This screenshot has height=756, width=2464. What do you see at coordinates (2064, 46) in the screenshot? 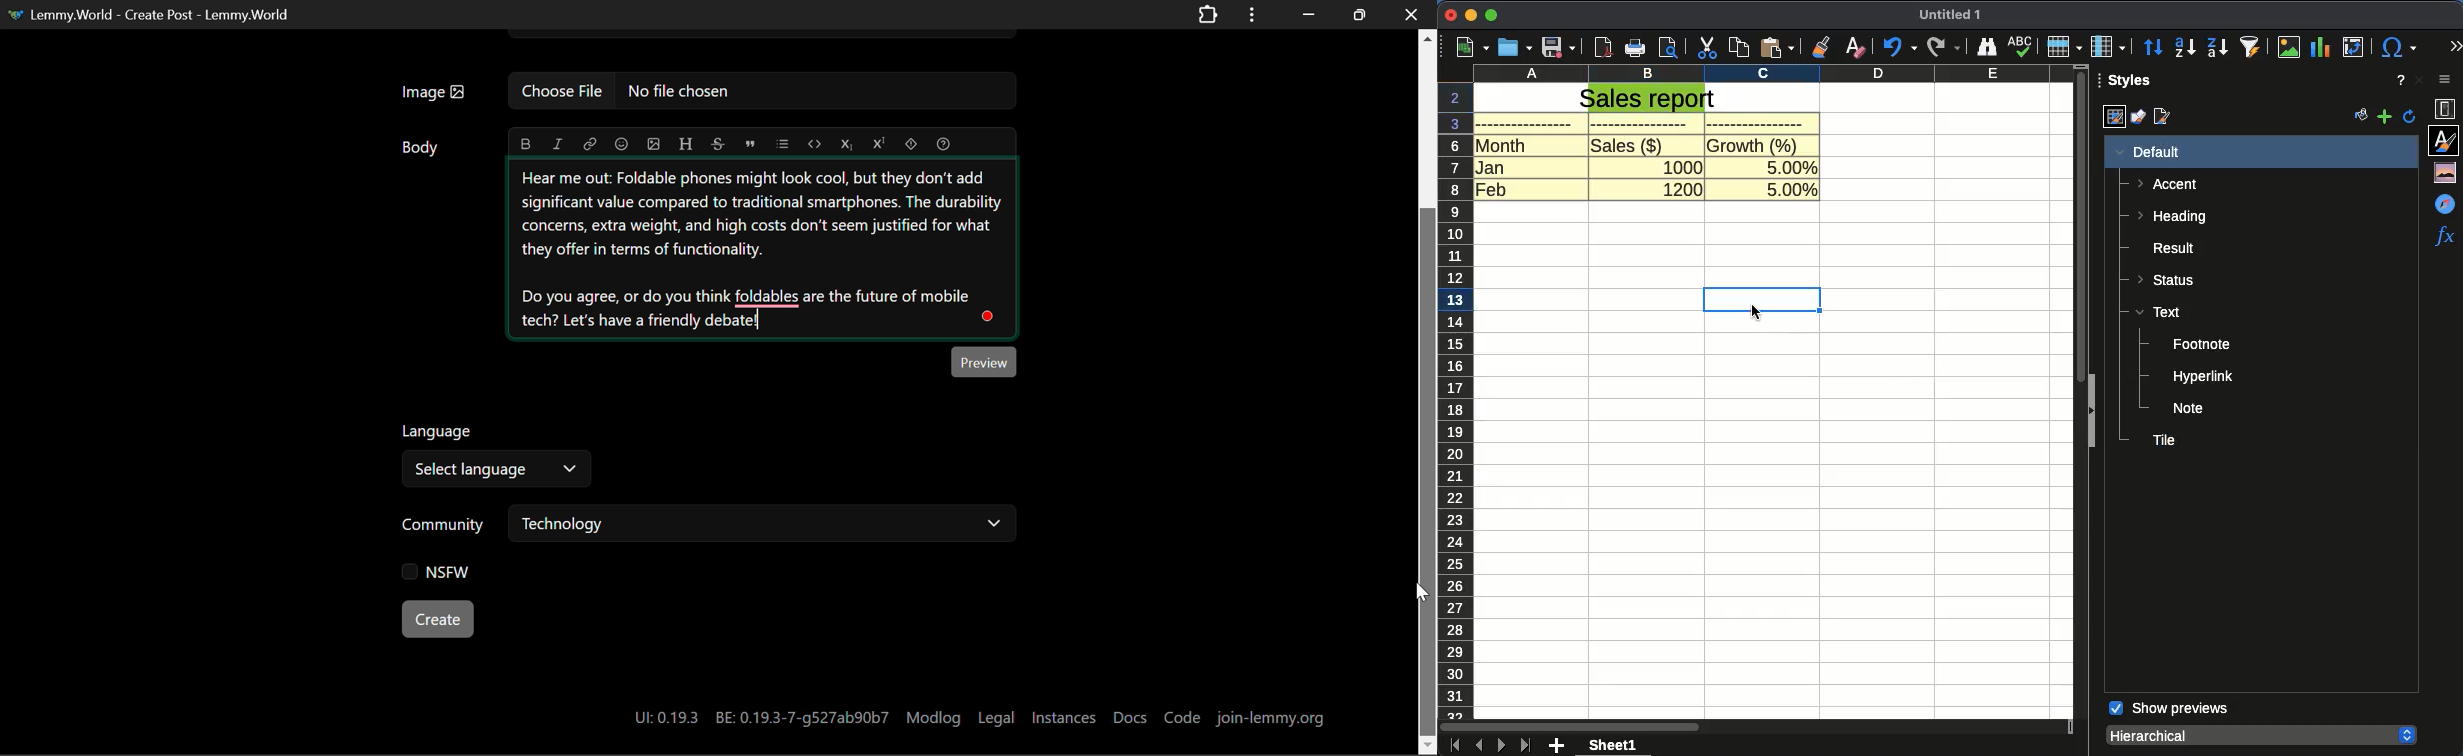
I see `row` at bounding box center [2064, 46].